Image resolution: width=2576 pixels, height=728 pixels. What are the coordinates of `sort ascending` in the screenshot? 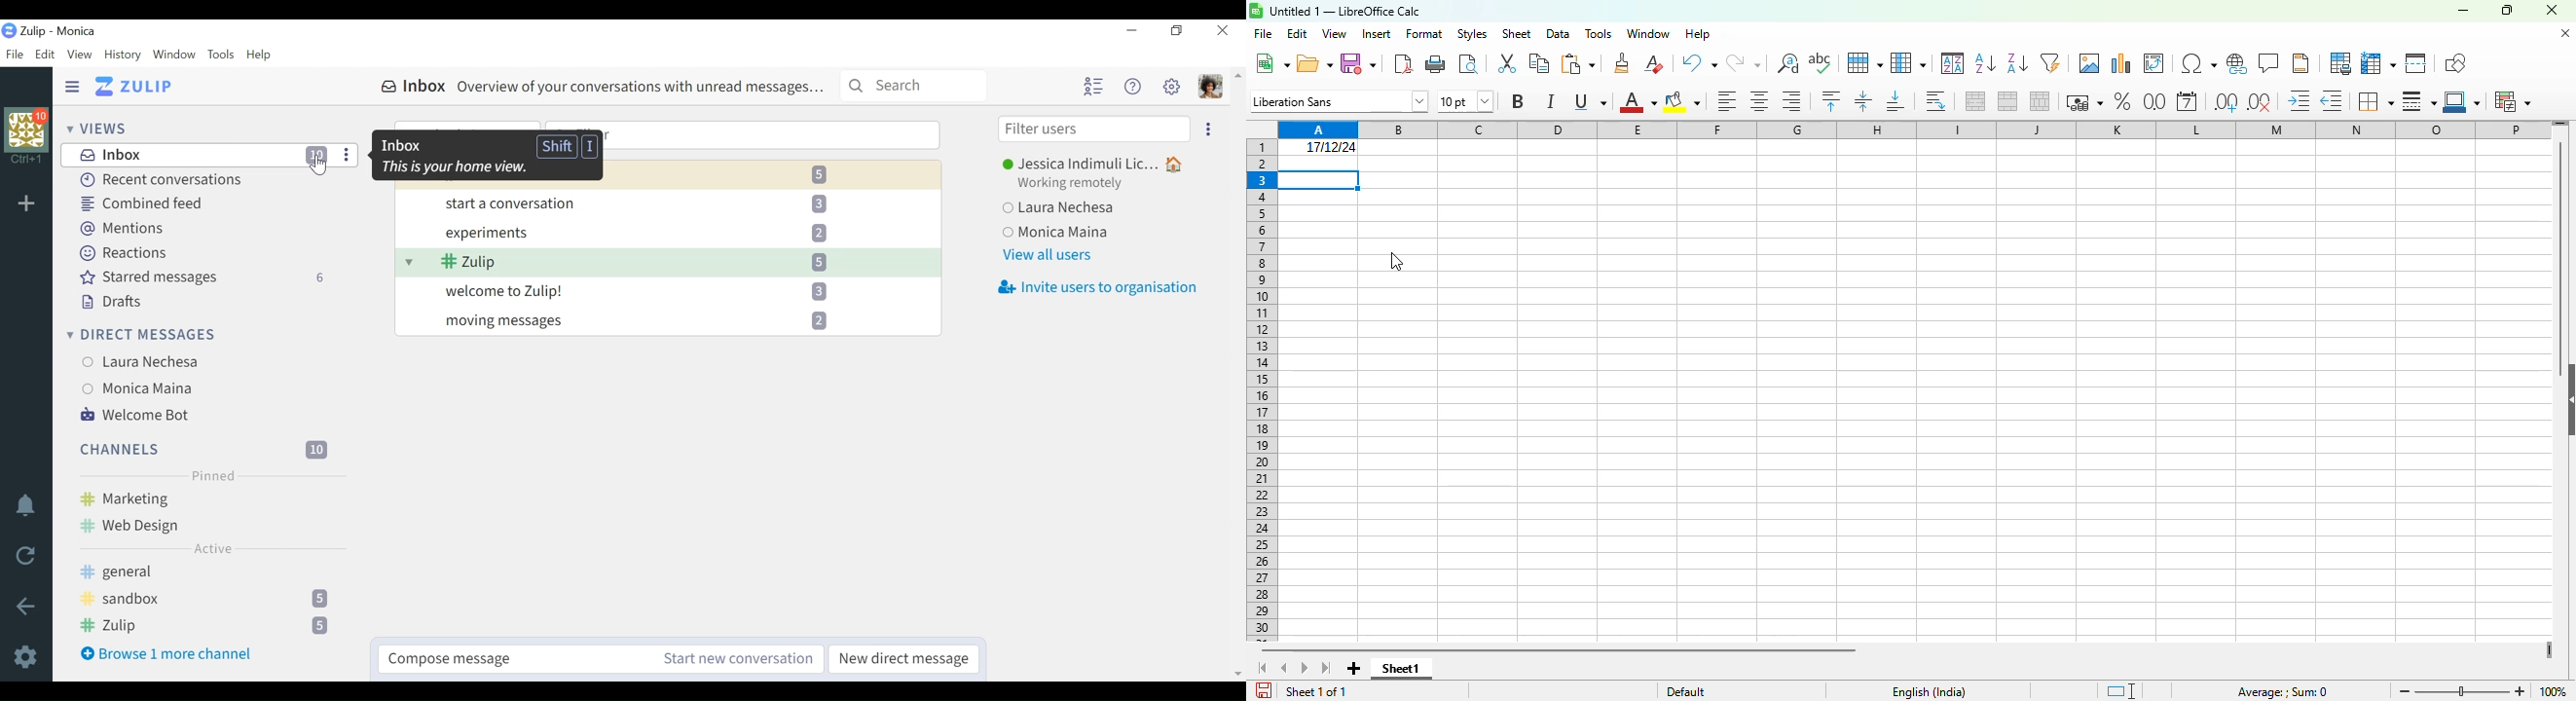 It's located at (1985, 64).